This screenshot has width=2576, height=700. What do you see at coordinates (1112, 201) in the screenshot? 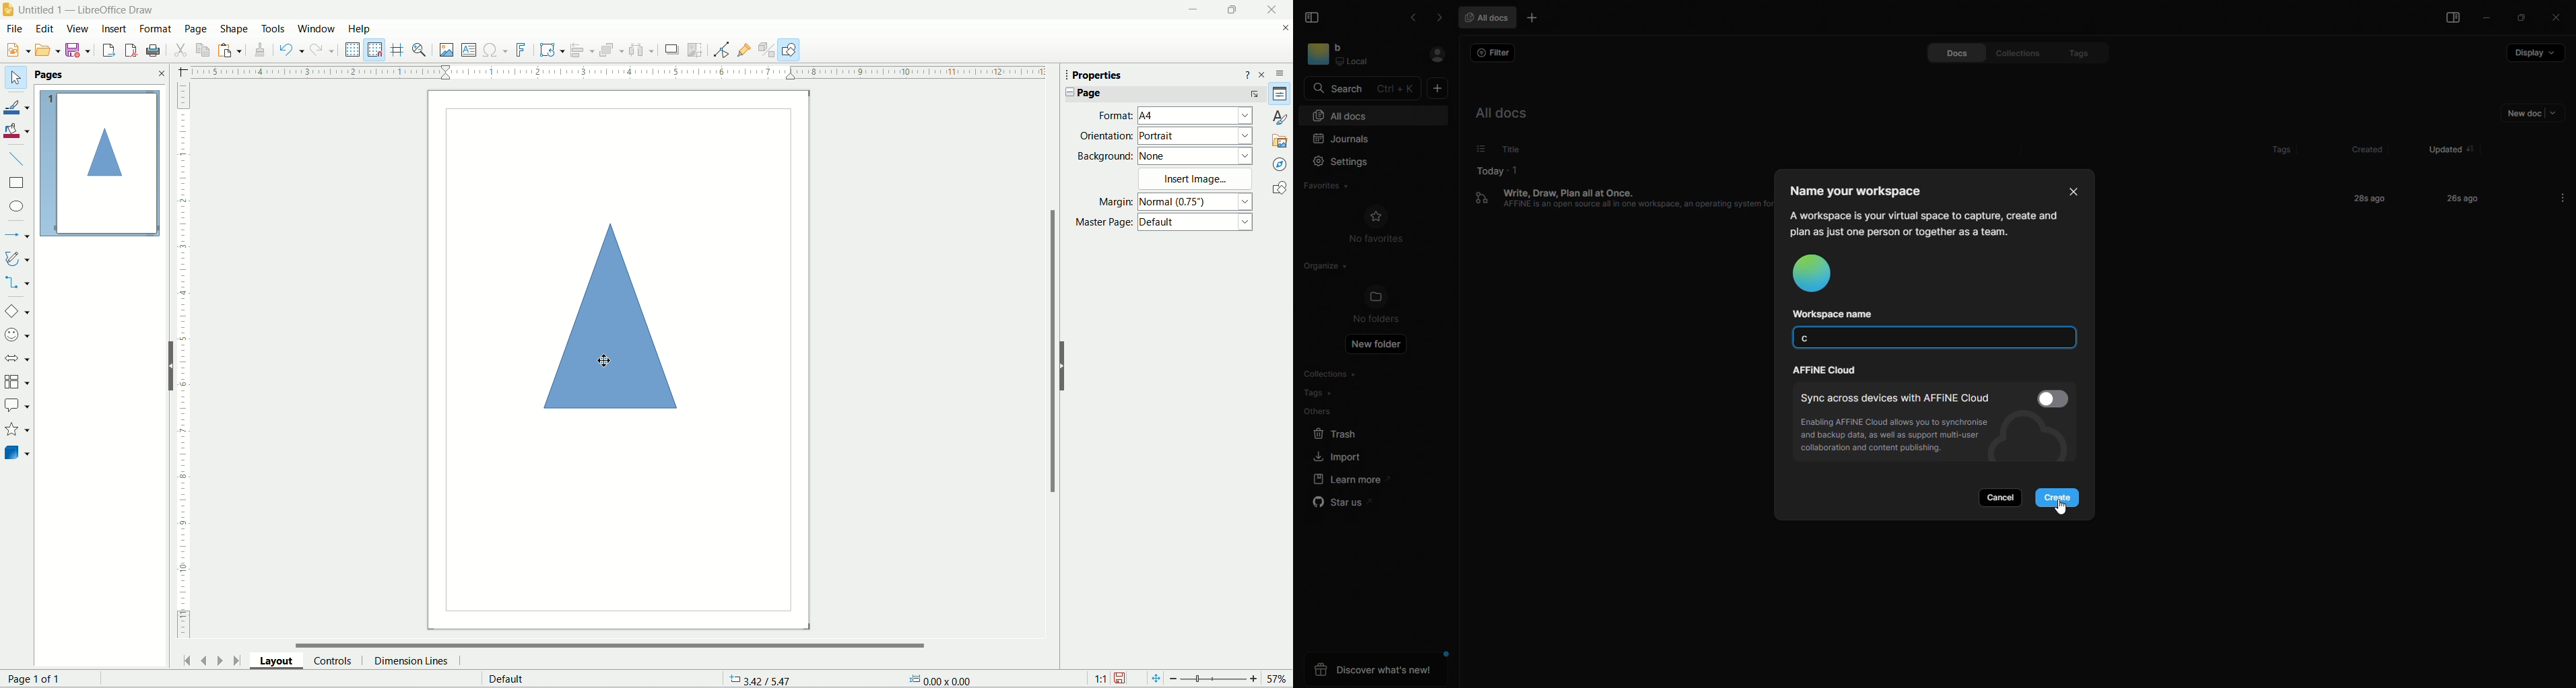
I see `Margins` at bounding box center [1112, 201].